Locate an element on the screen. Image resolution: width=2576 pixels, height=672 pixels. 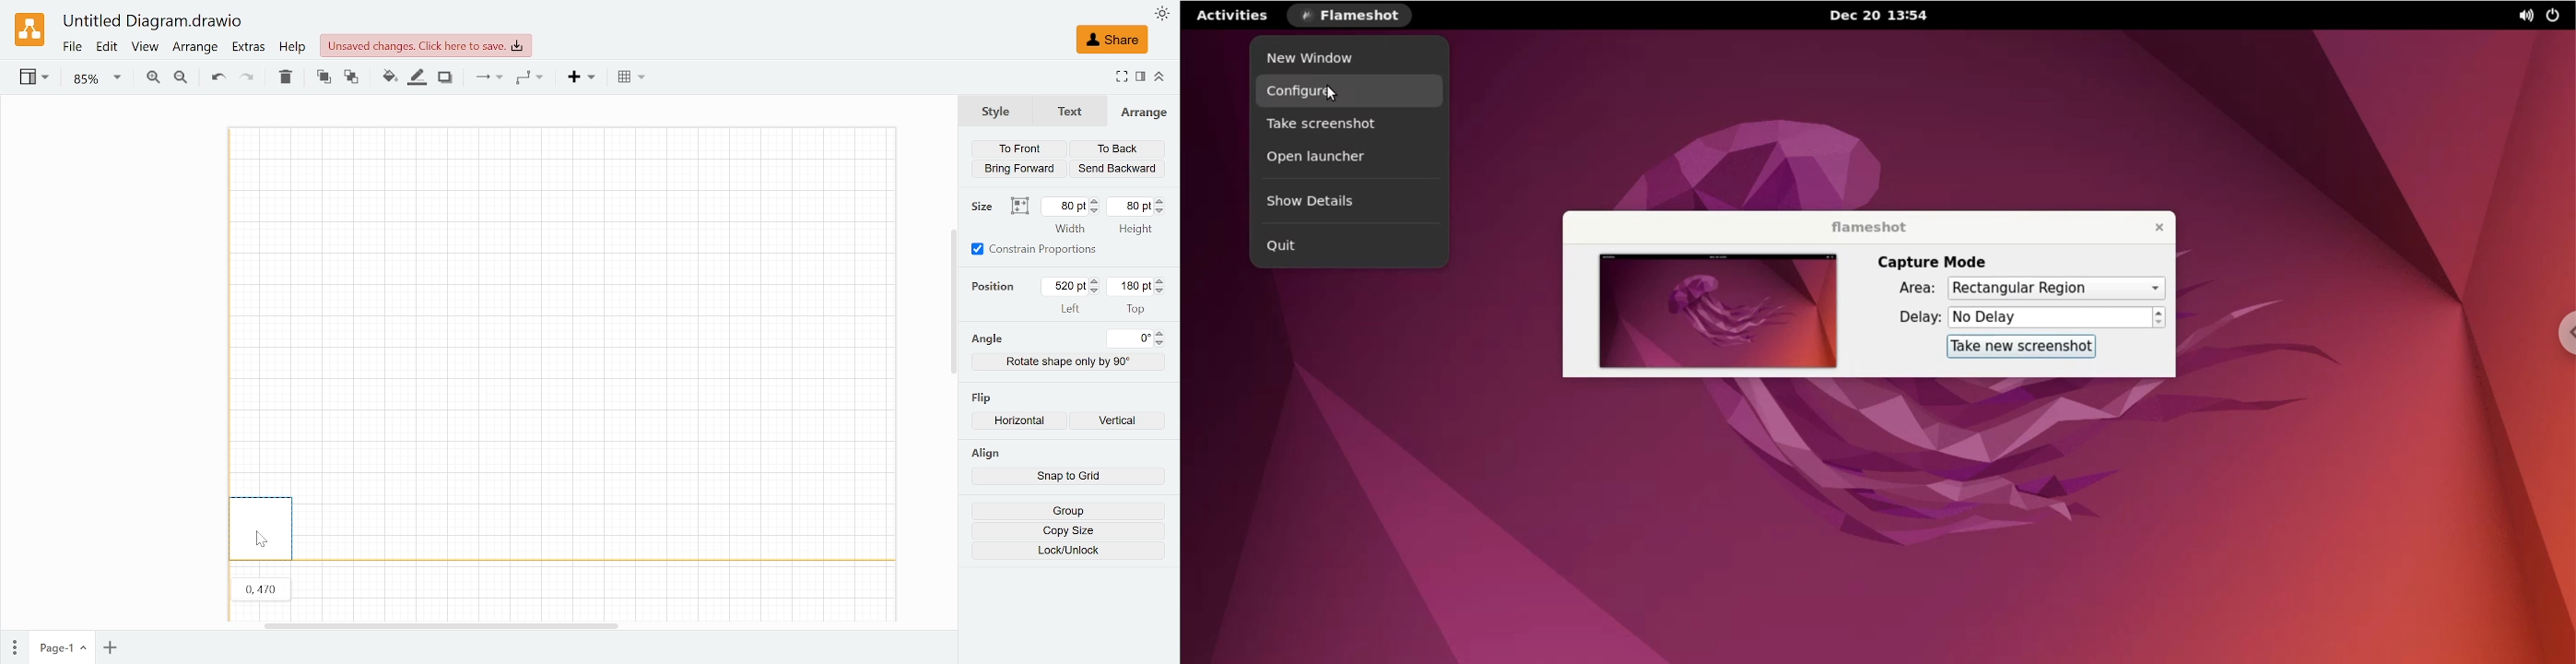
Untitled Diagram.drawio is located at coordinates (153, 22).